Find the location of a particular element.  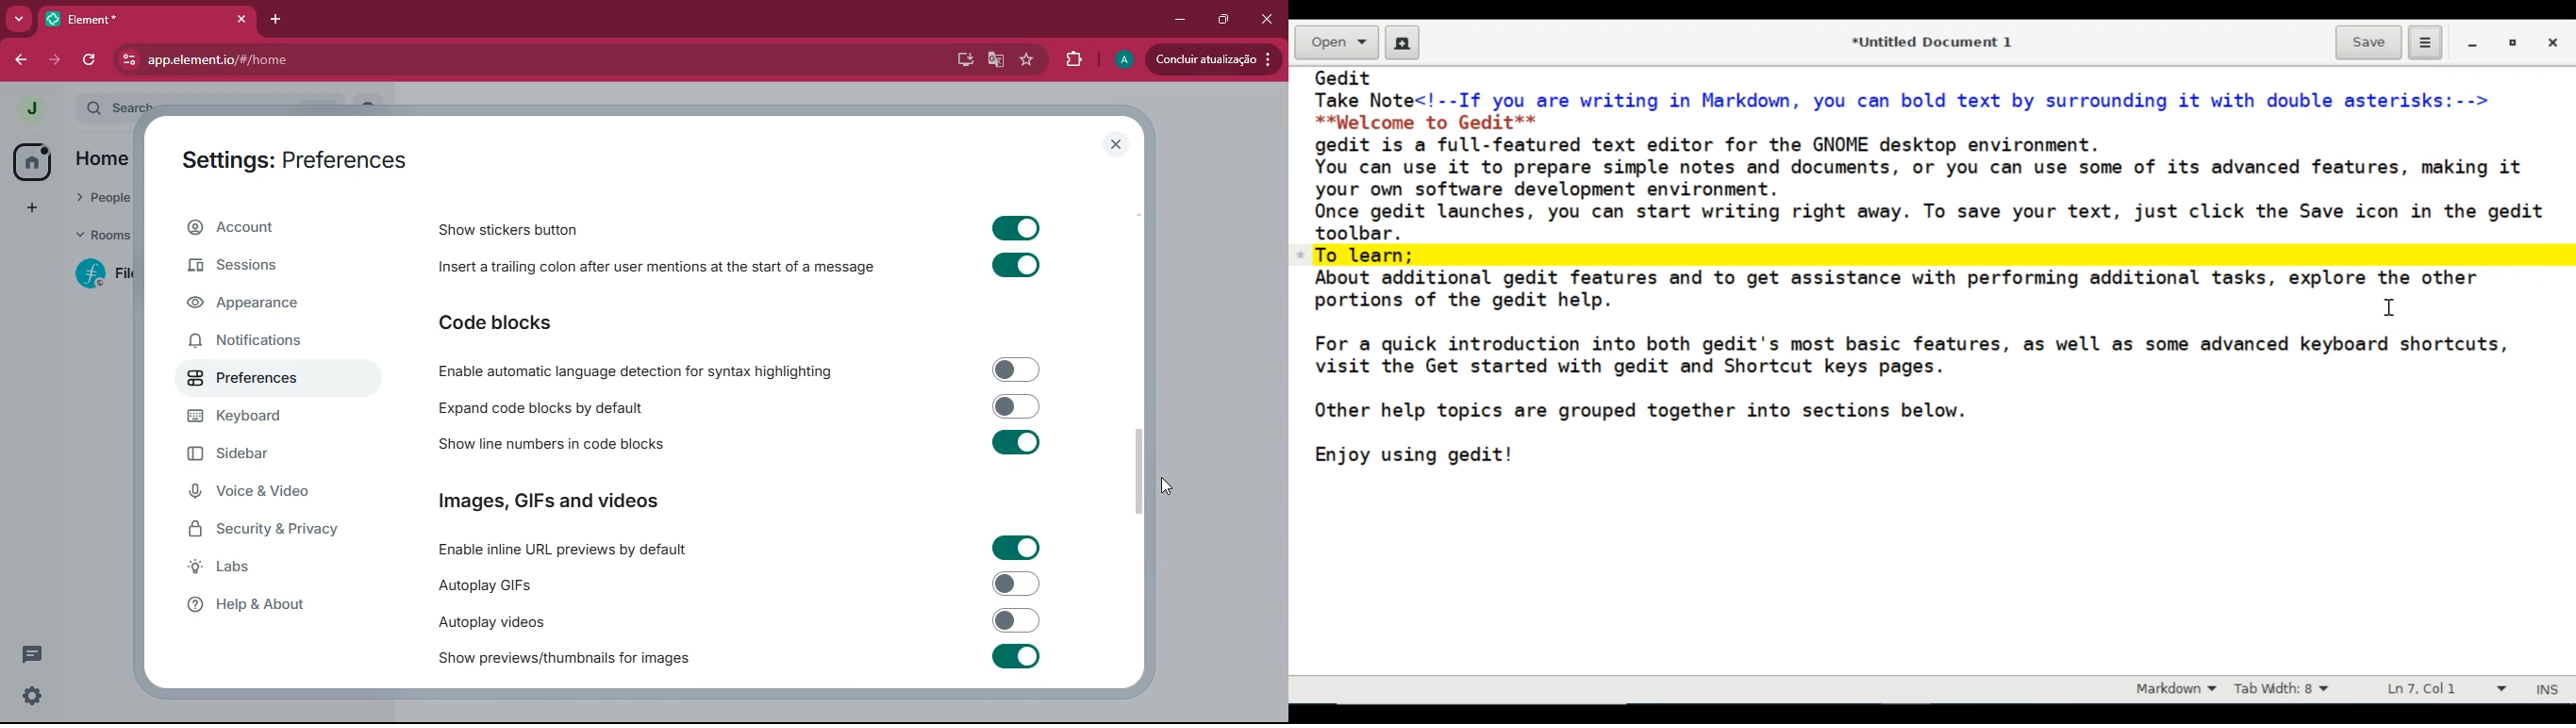

 is located at coordinates (1017, 620).